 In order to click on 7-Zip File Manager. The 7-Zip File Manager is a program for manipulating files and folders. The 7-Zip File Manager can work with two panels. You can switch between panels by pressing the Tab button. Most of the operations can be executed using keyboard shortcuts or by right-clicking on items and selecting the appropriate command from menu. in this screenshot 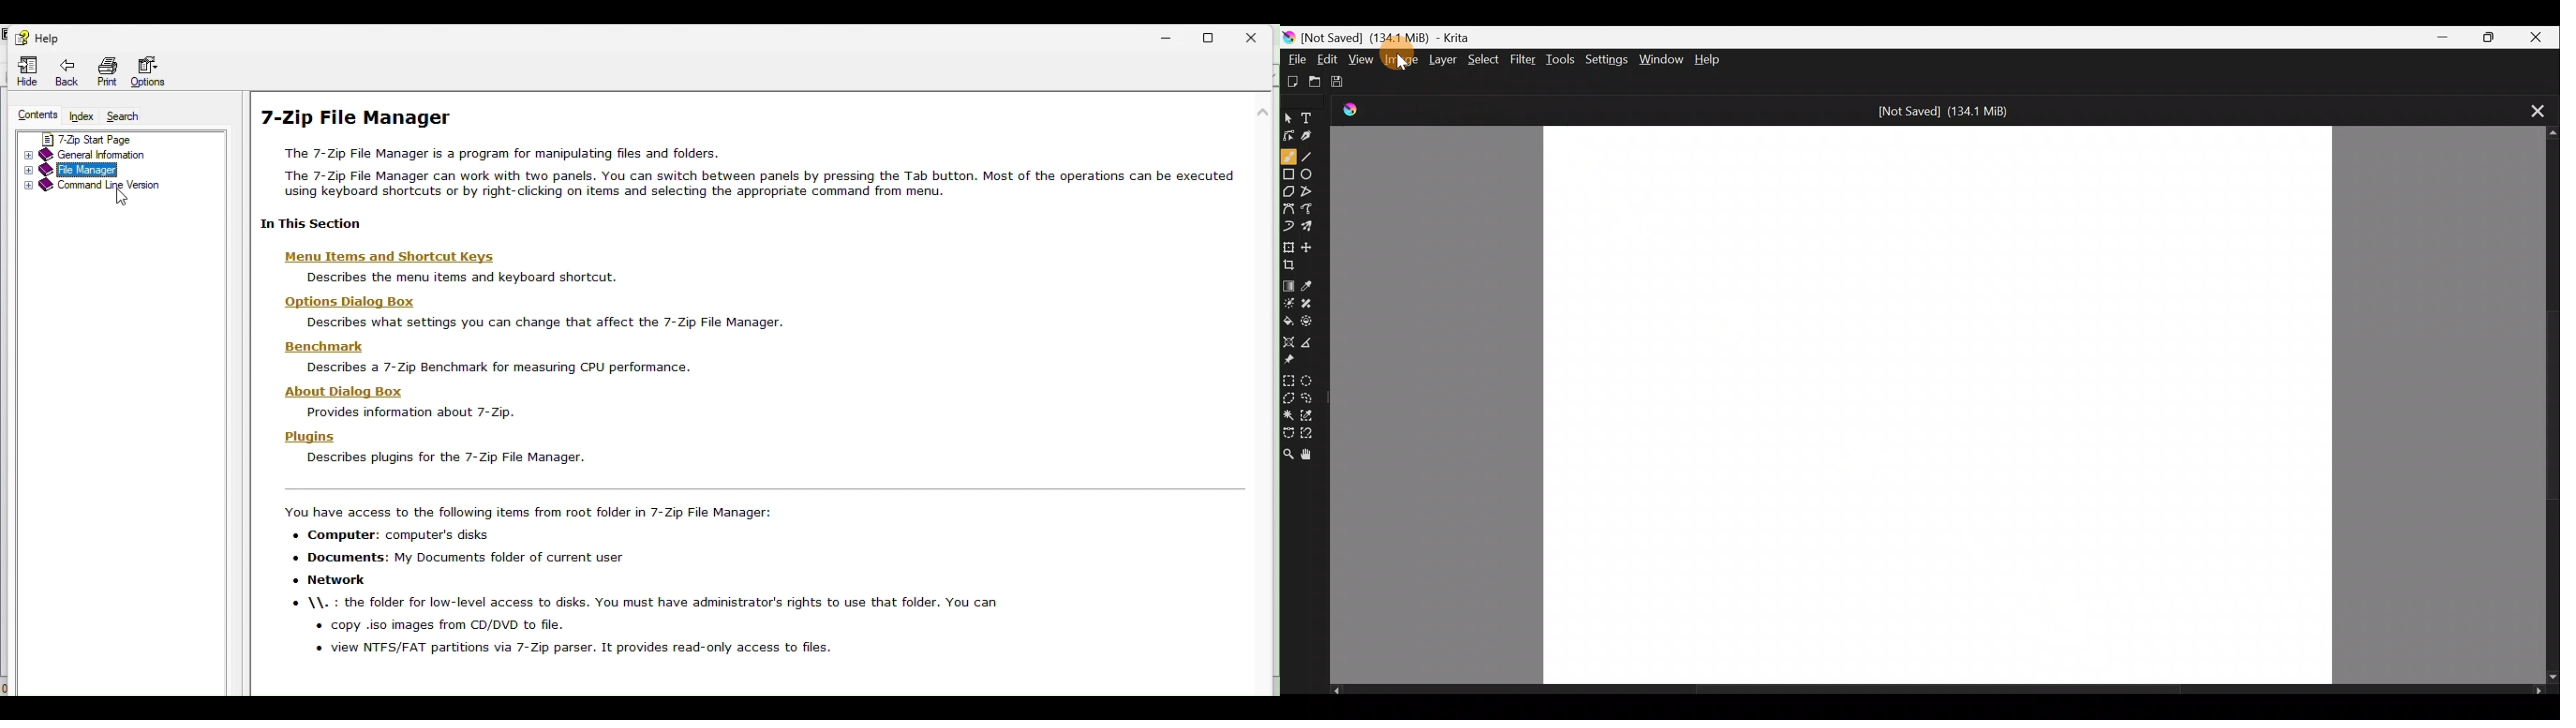, I will do `click(749, 170)`.